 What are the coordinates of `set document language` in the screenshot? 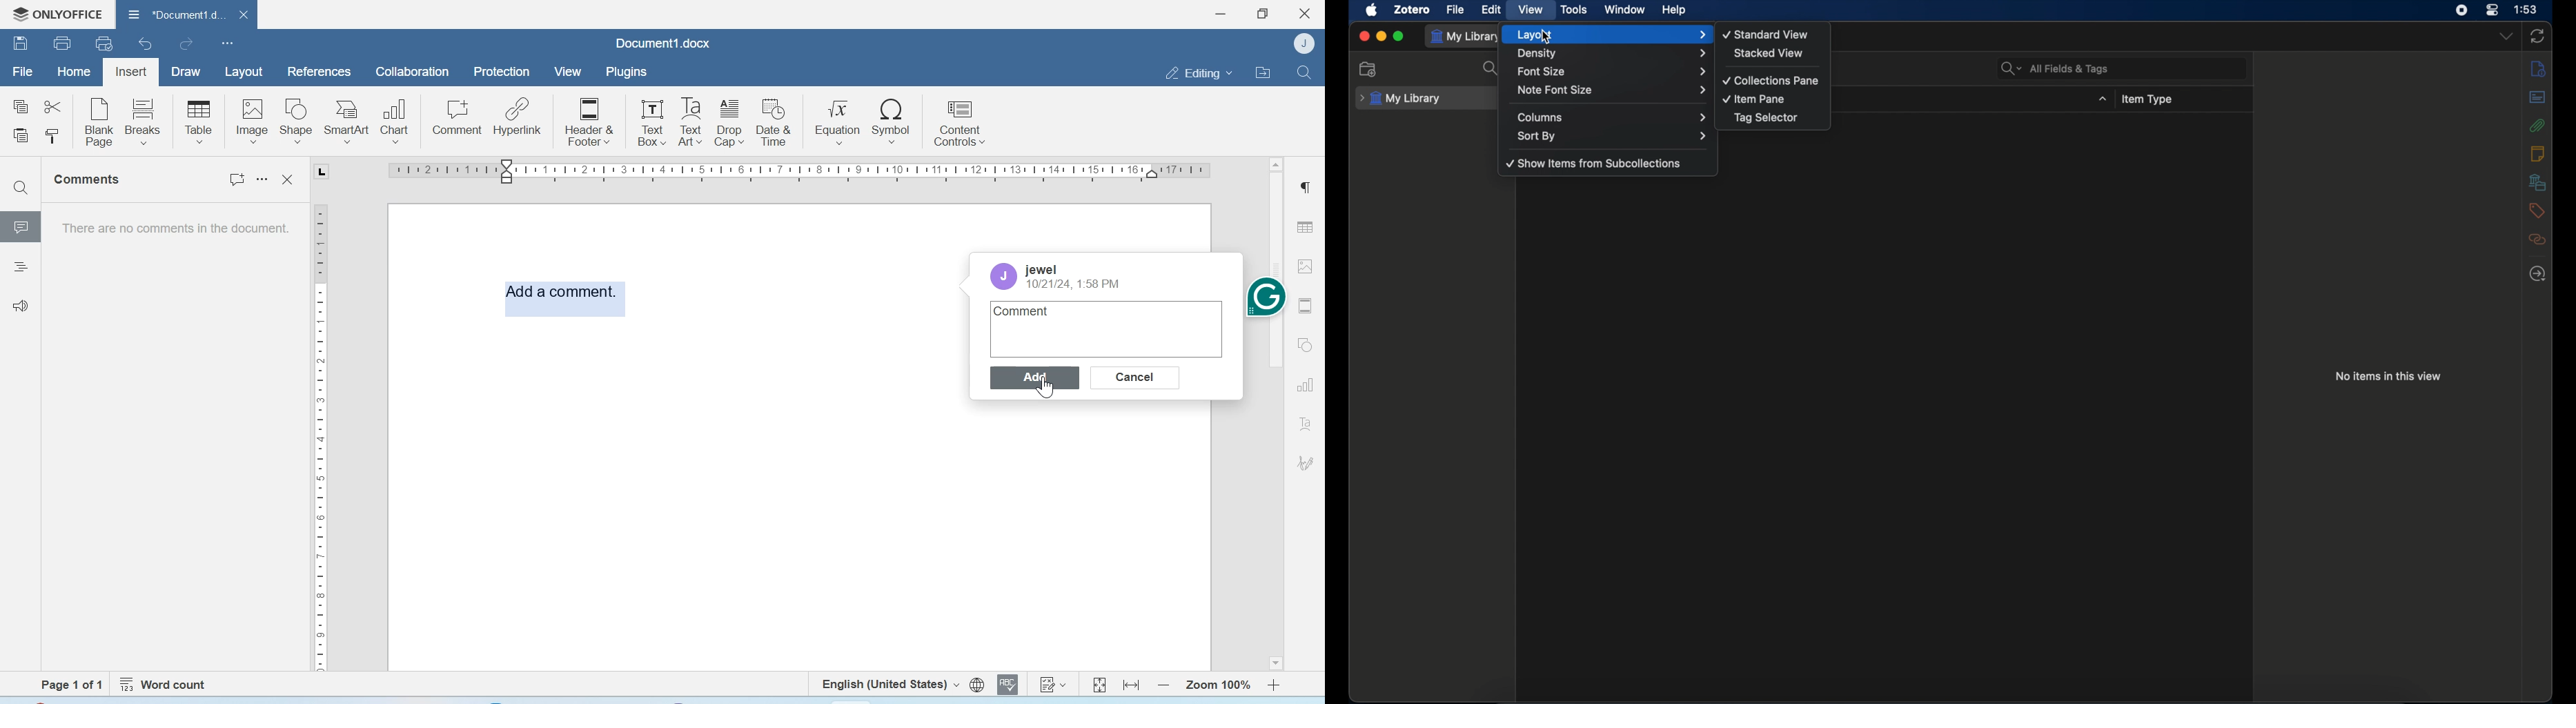 It's located at (977, 685).